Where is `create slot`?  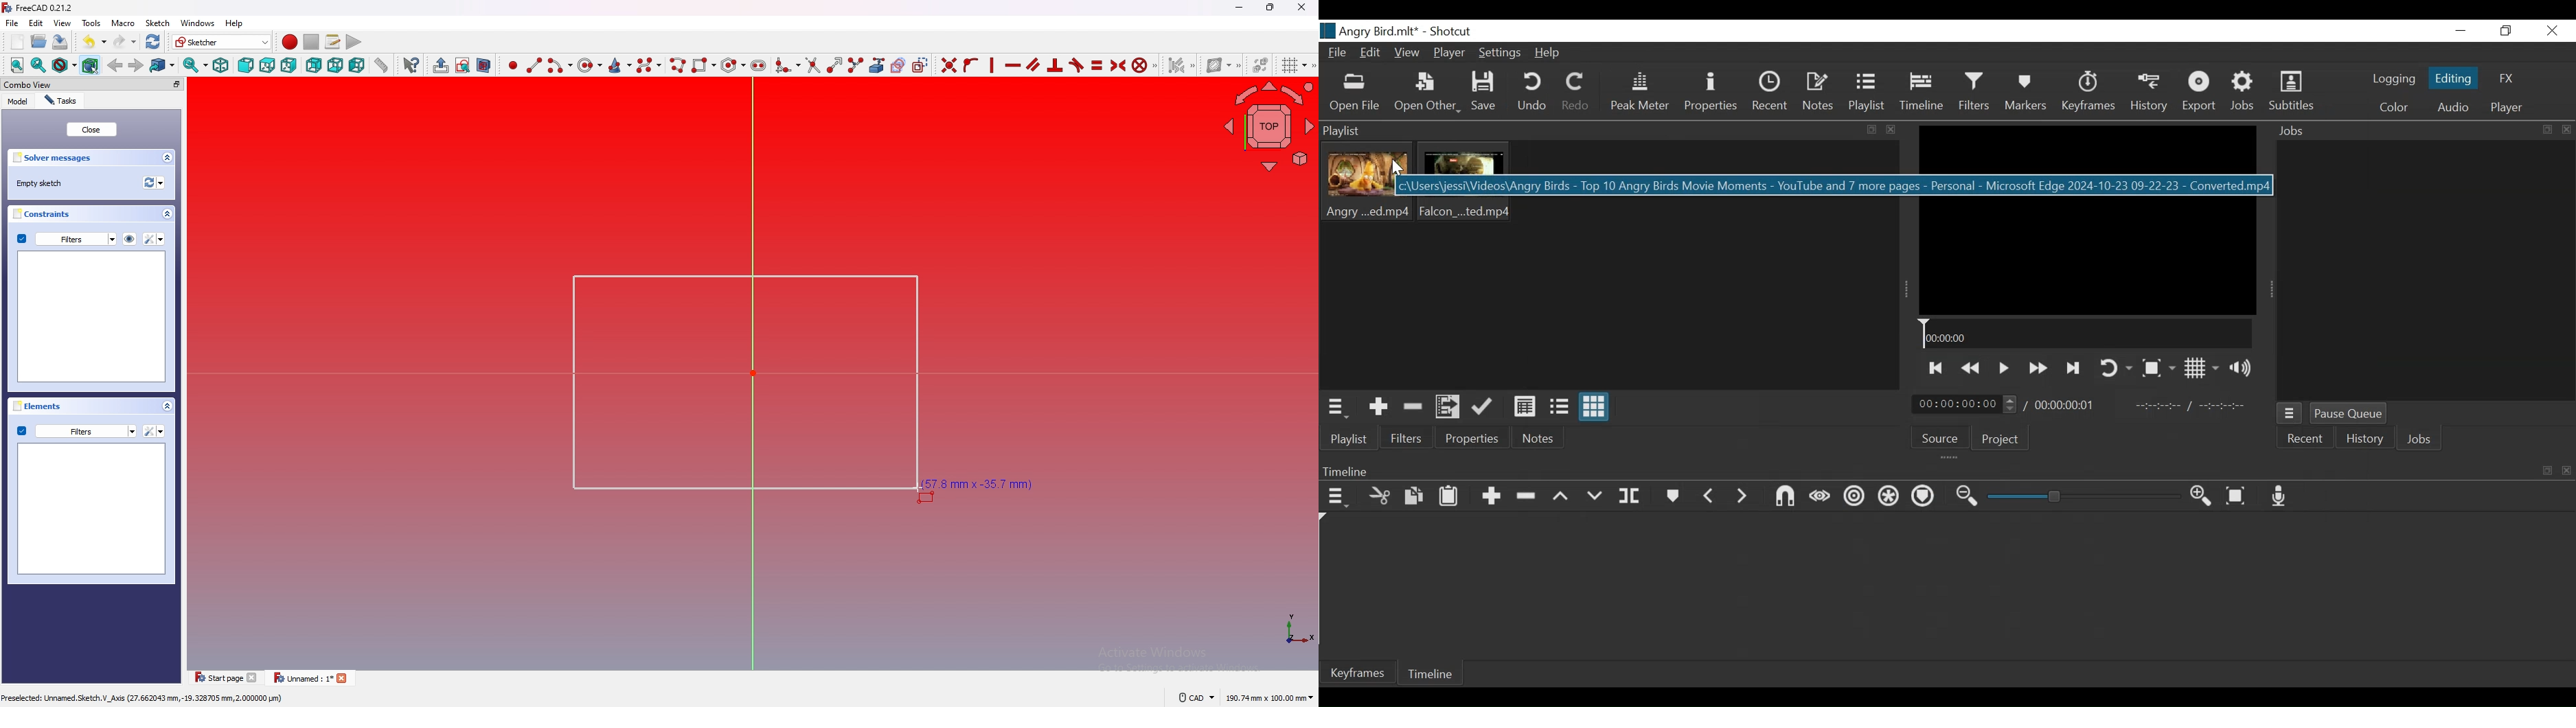
create slot is located at coordinates (758, 66).